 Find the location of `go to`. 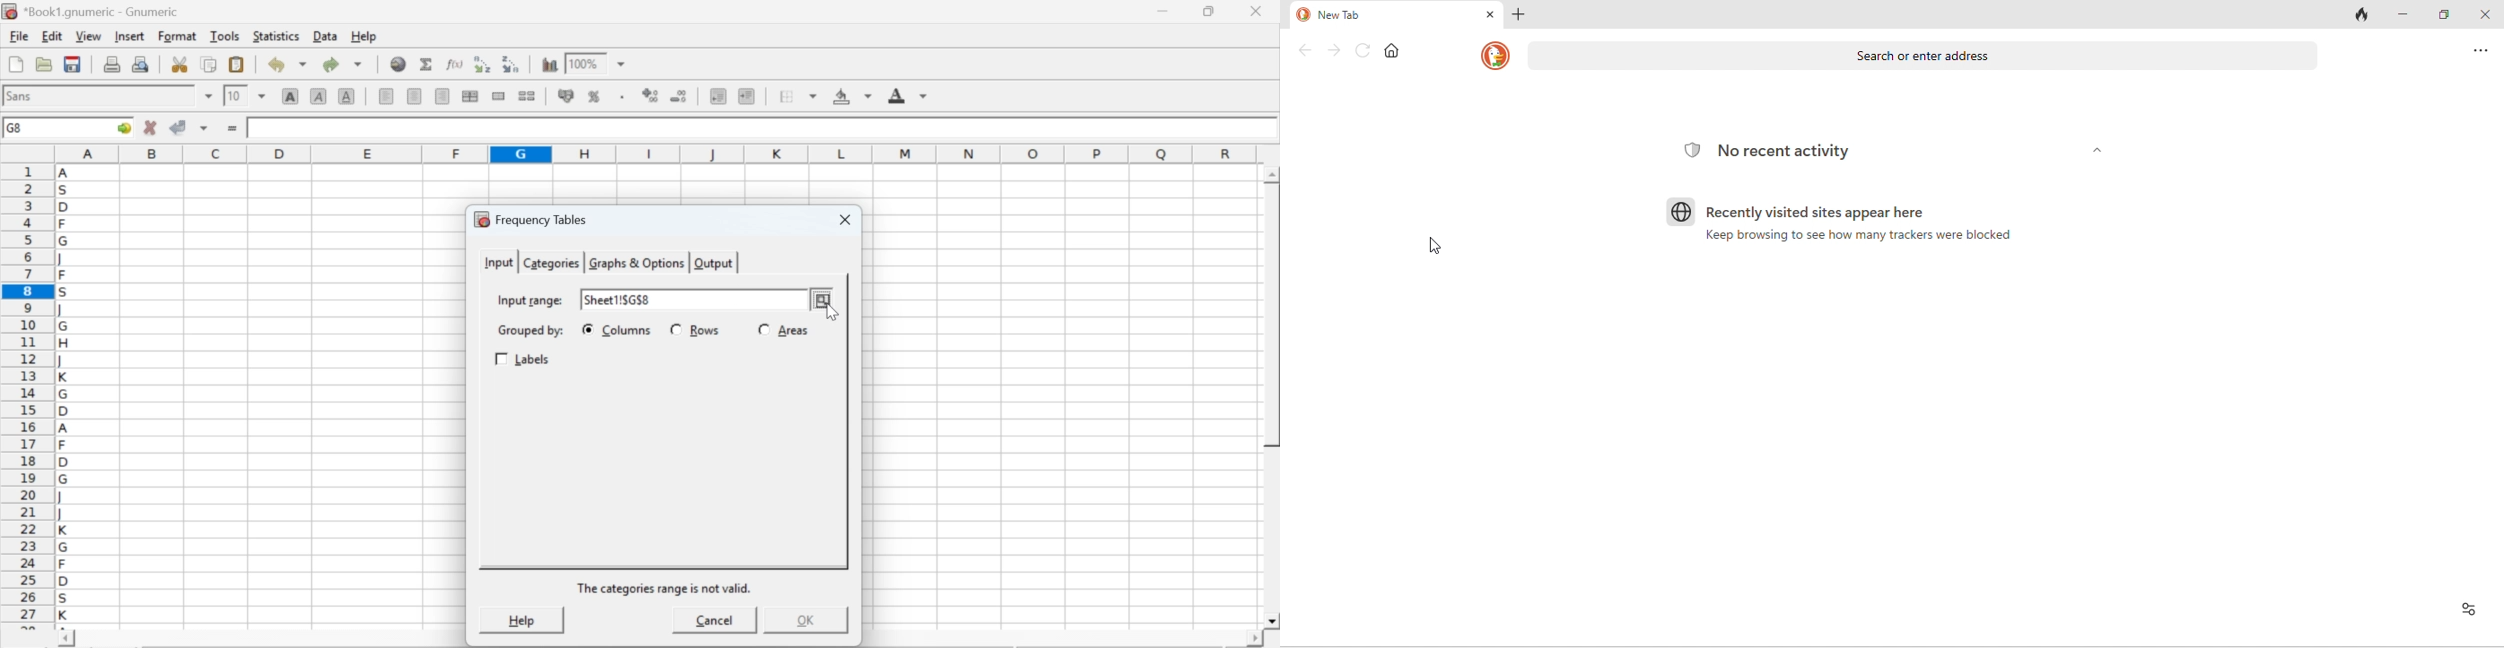

go to is located at coordinates (122, 127).